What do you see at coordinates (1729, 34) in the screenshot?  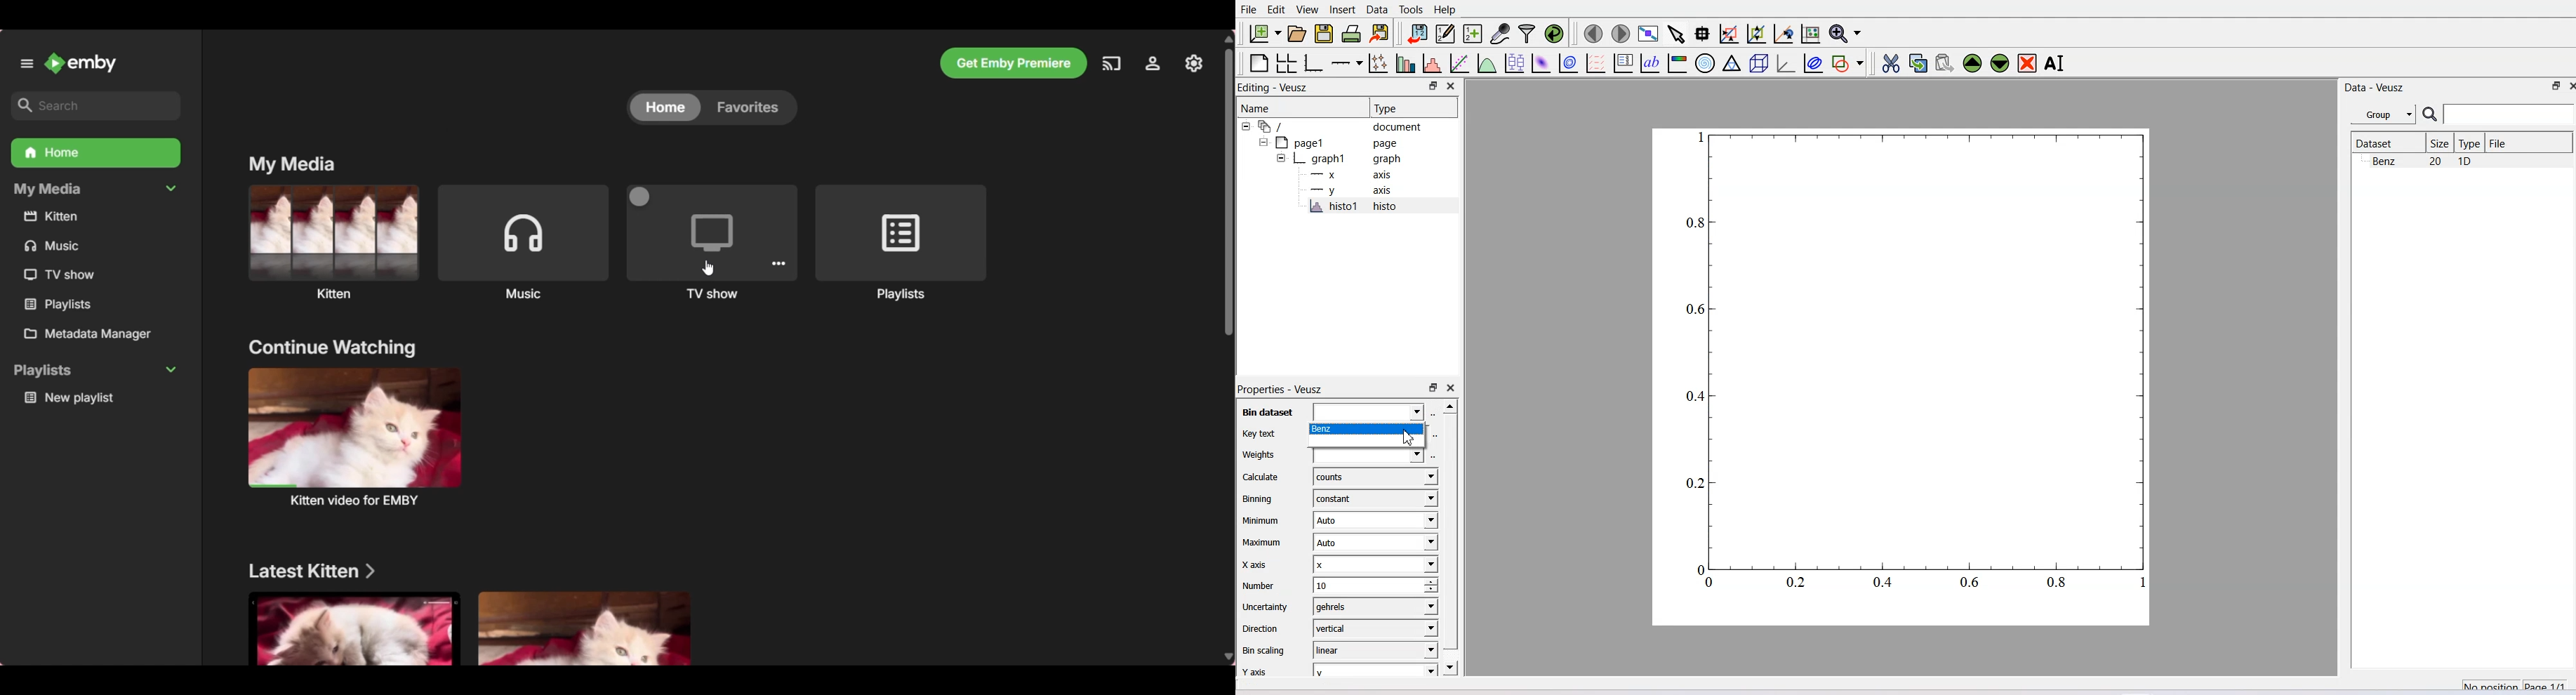 I see `Draw rectangle to zoom graph axes` at bounding box center [1729, 34].